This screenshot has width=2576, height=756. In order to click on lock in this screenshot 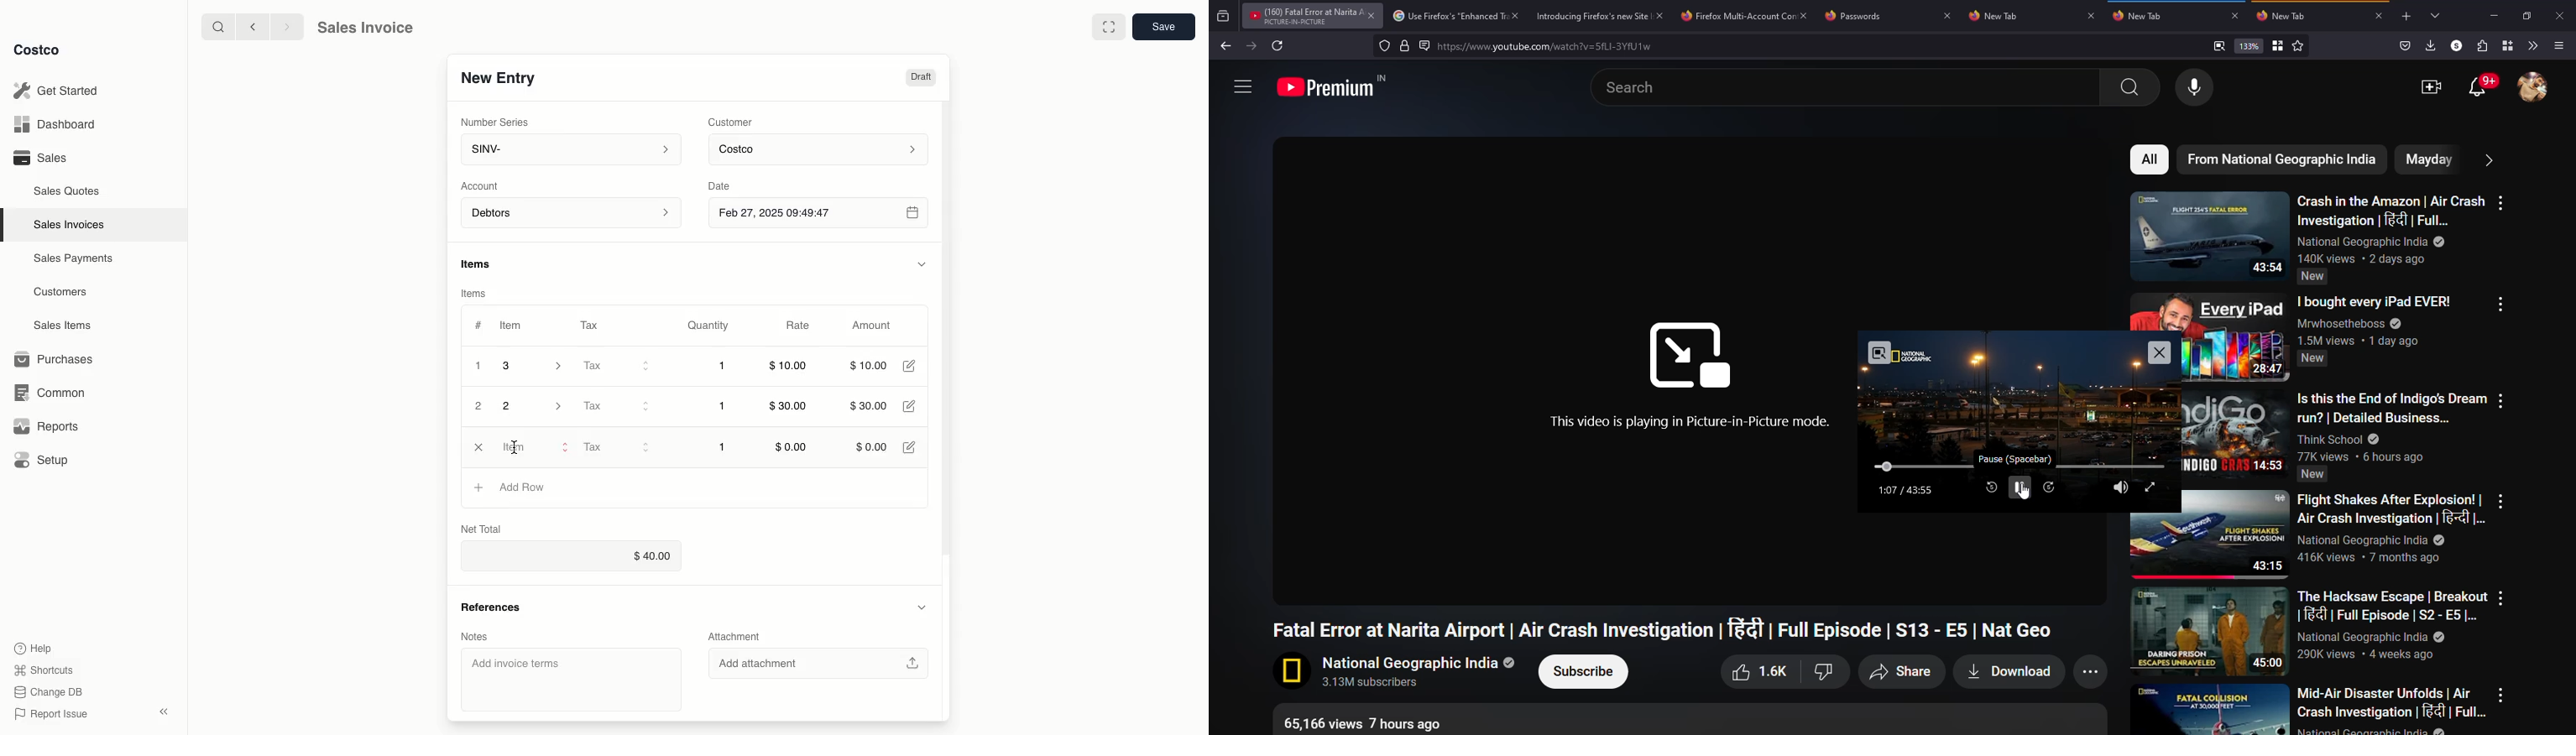, I will do `click(1405, 46)`.